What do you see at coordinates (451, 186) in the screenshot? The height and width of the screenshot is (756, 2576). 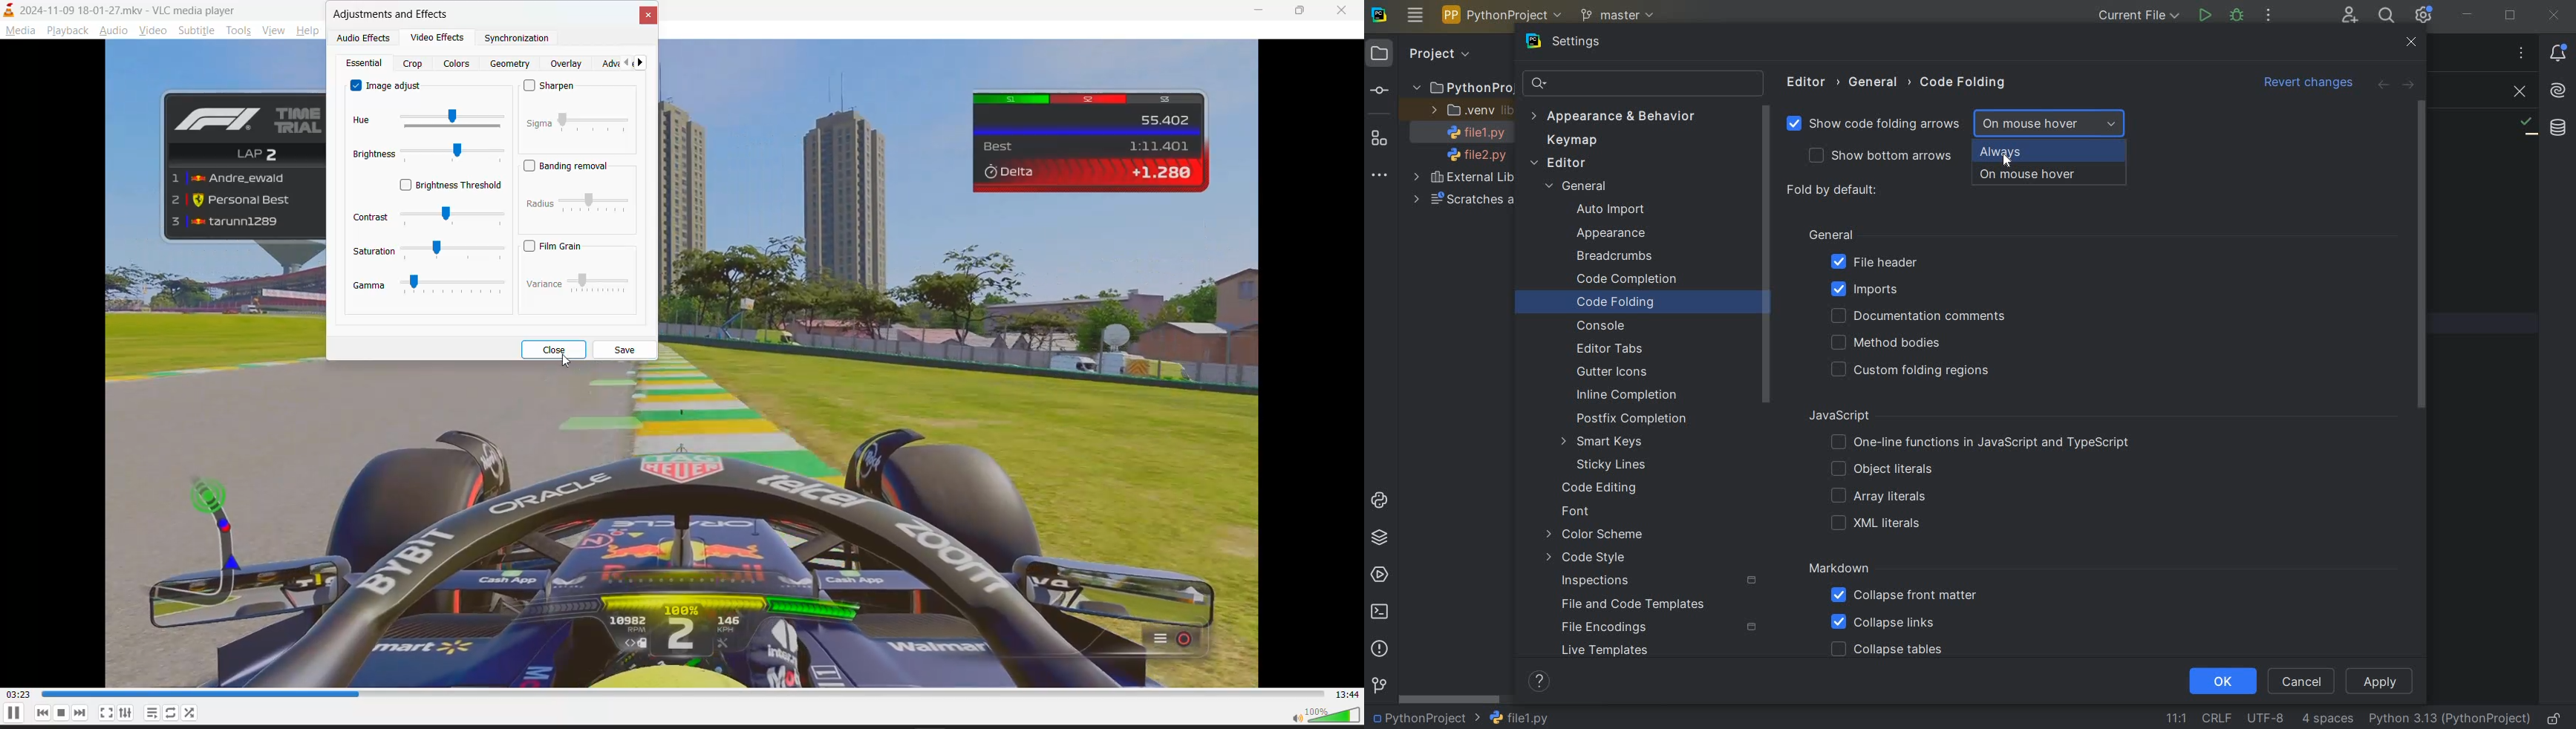 I see `brightness threshold` at bounding box center [451, 186].